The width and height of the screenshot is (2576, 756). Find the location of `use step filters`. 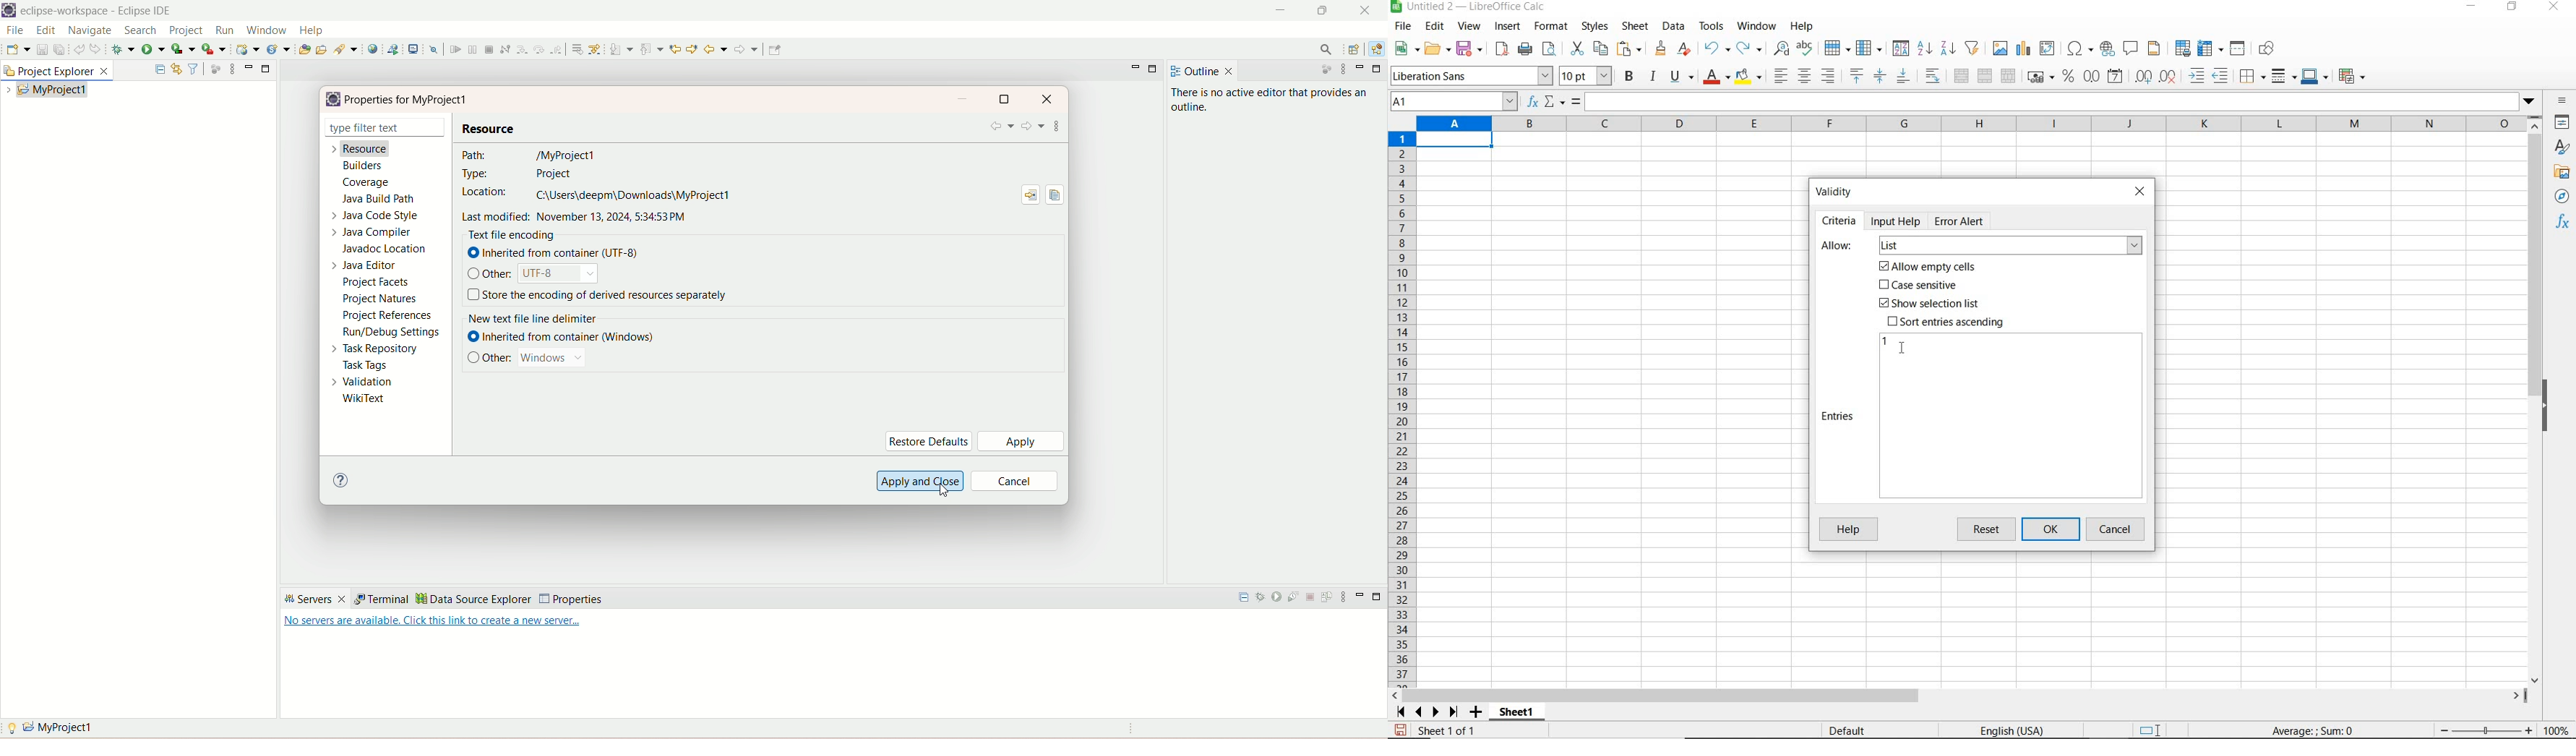

use step filters is located at coordinates (598, 48).